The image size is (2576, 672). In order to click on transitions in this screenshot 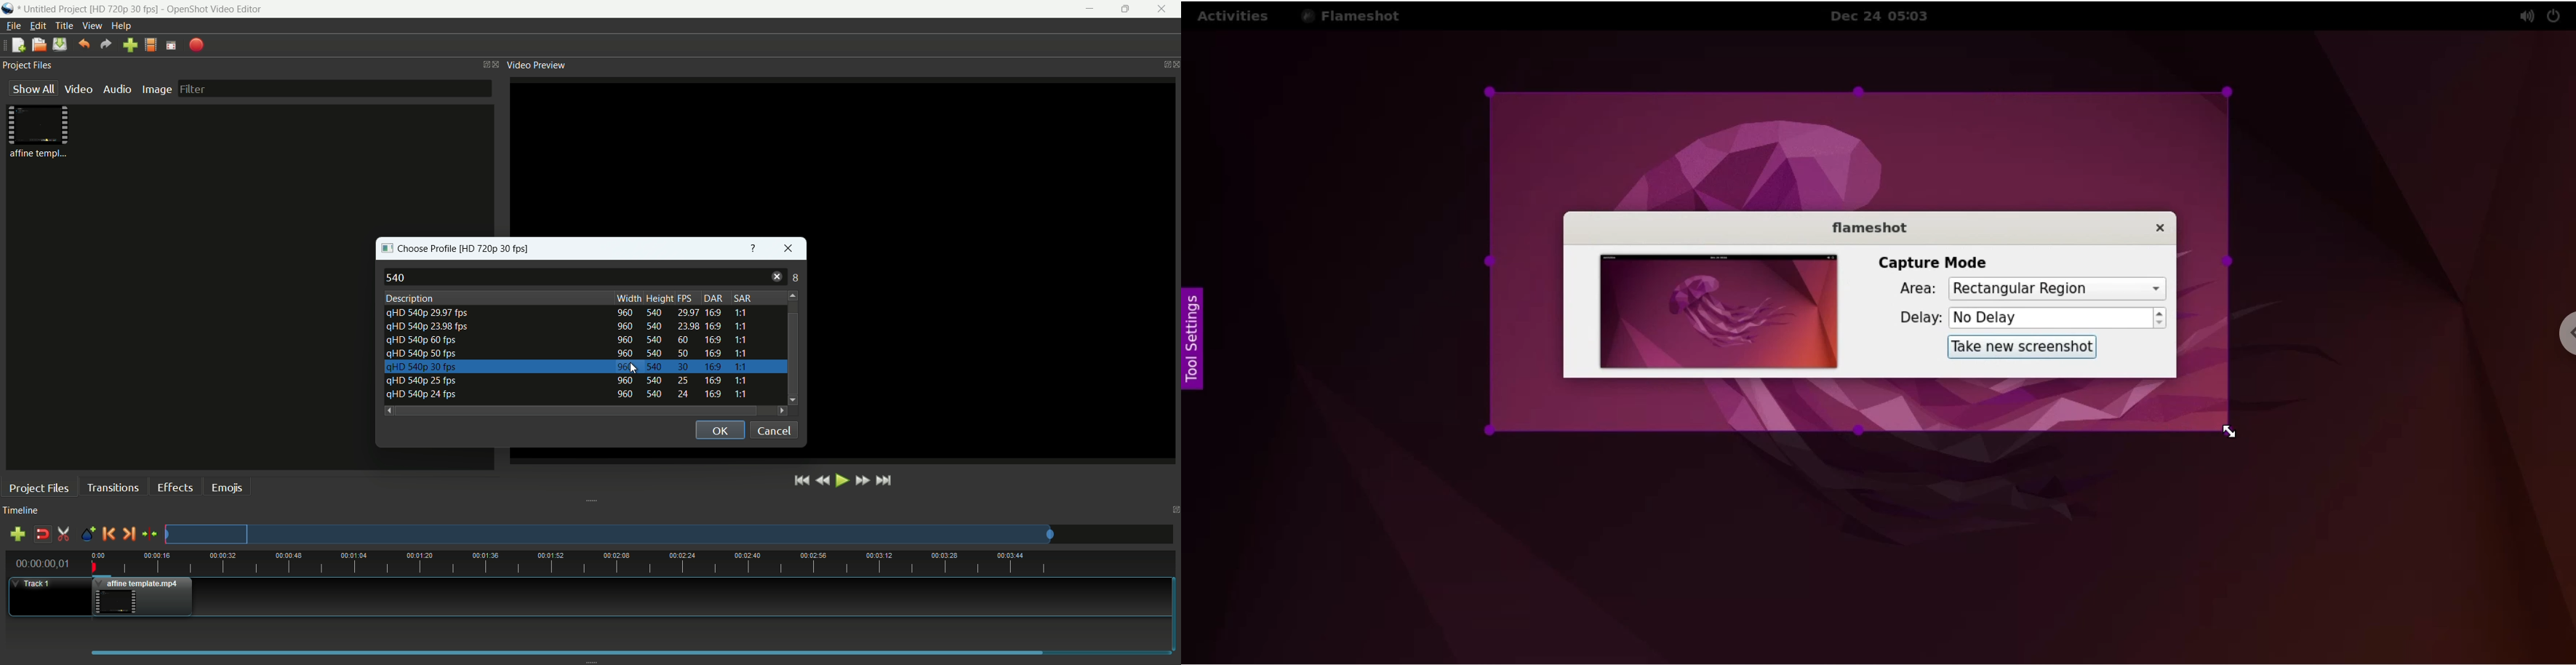, I will do `click(112, 488)`.